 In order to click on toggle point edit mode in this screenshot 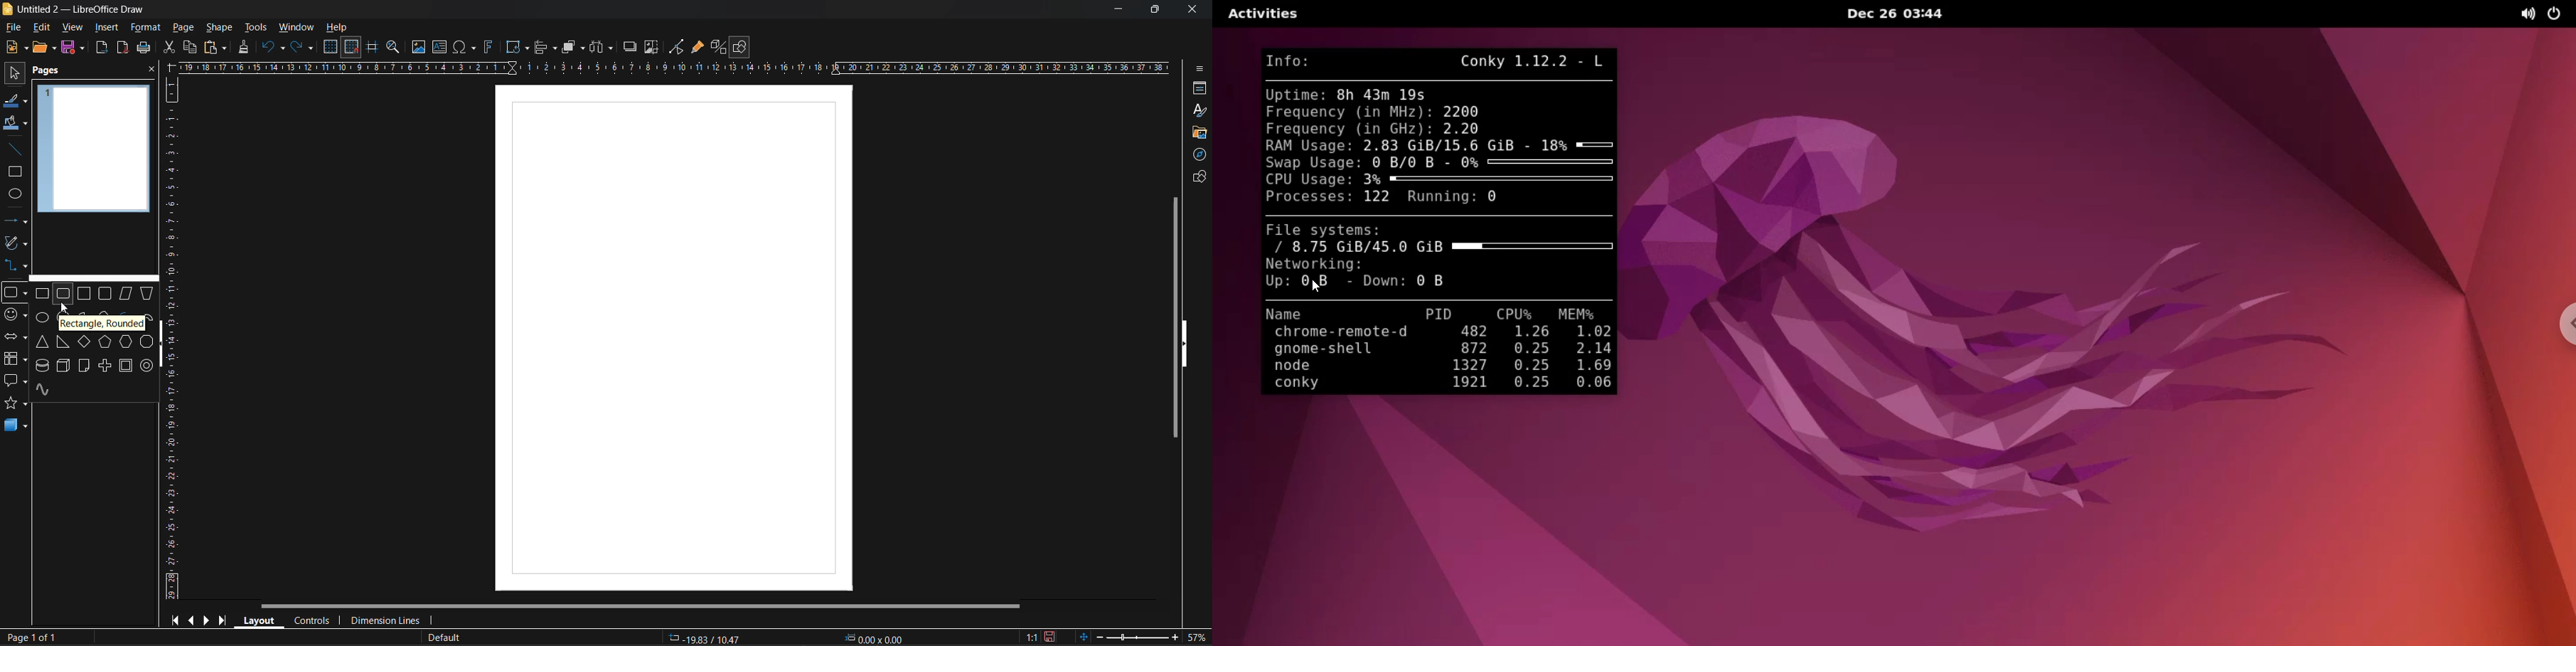, I will do `click(678, 47)`.